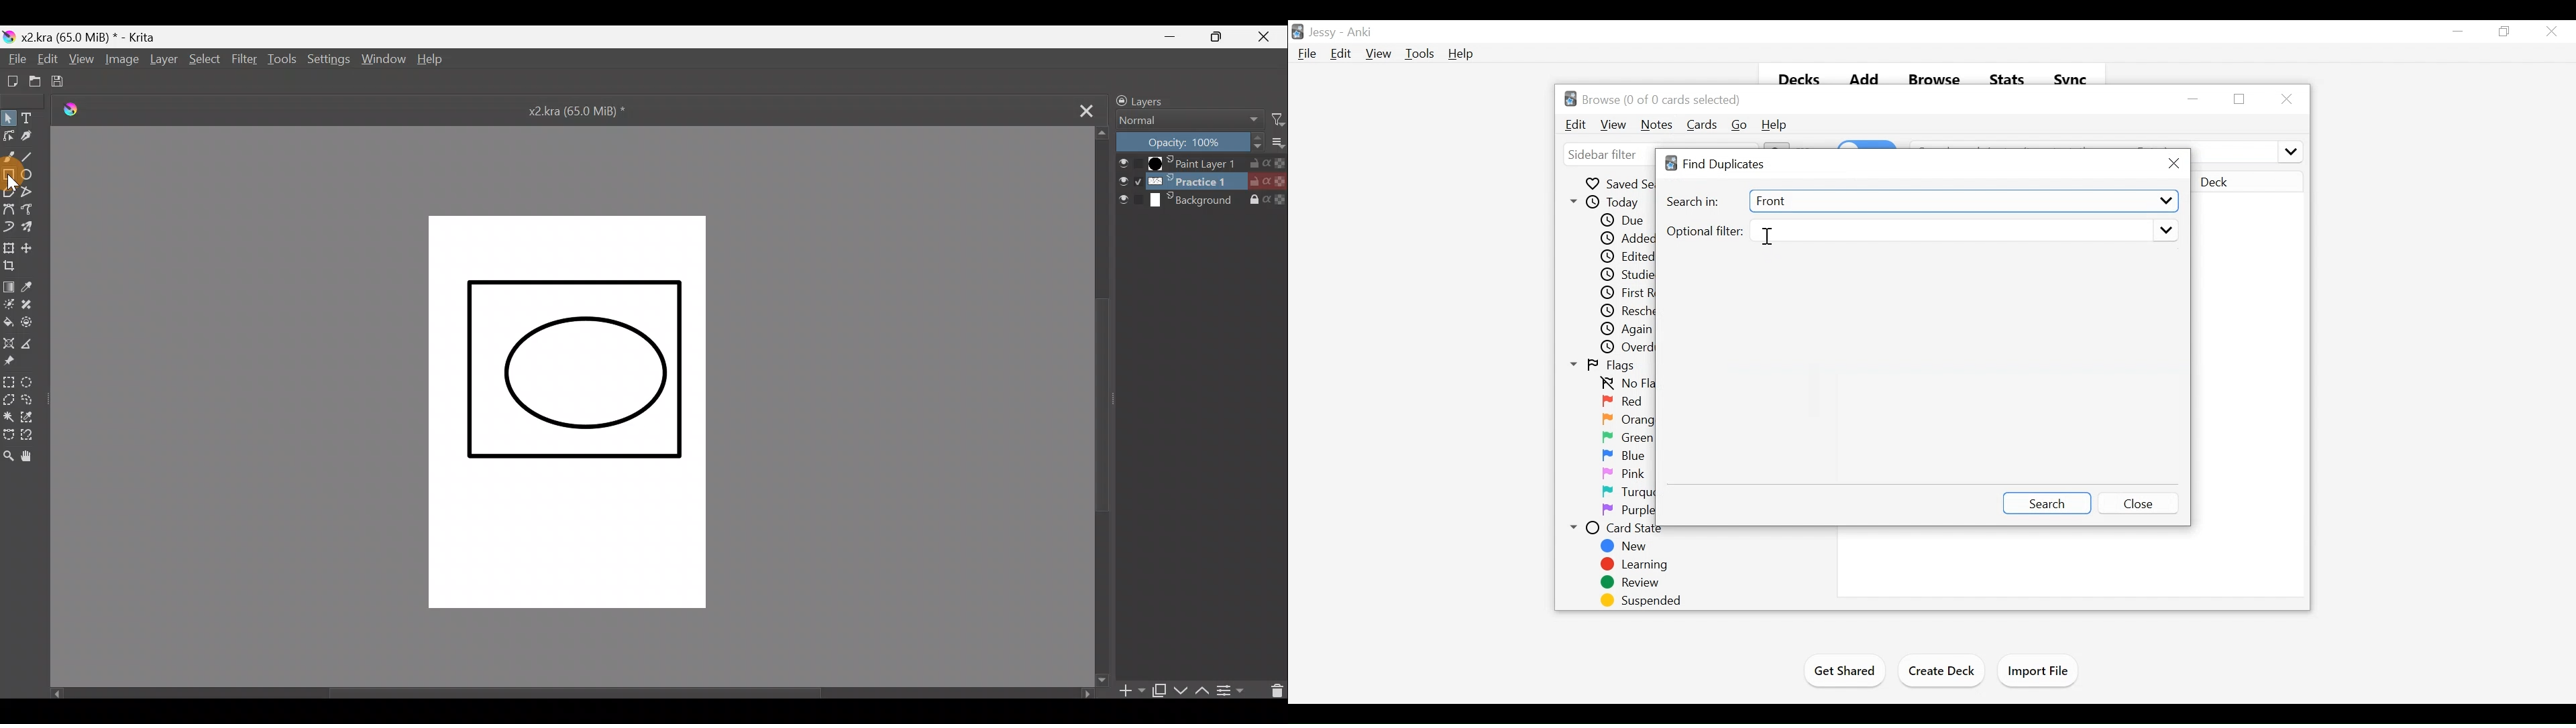 The height and width of the screenshot is (728, 2576). Describe the element at coordinates (2006, 76) in the screenshot. I see `Stats` at that location.